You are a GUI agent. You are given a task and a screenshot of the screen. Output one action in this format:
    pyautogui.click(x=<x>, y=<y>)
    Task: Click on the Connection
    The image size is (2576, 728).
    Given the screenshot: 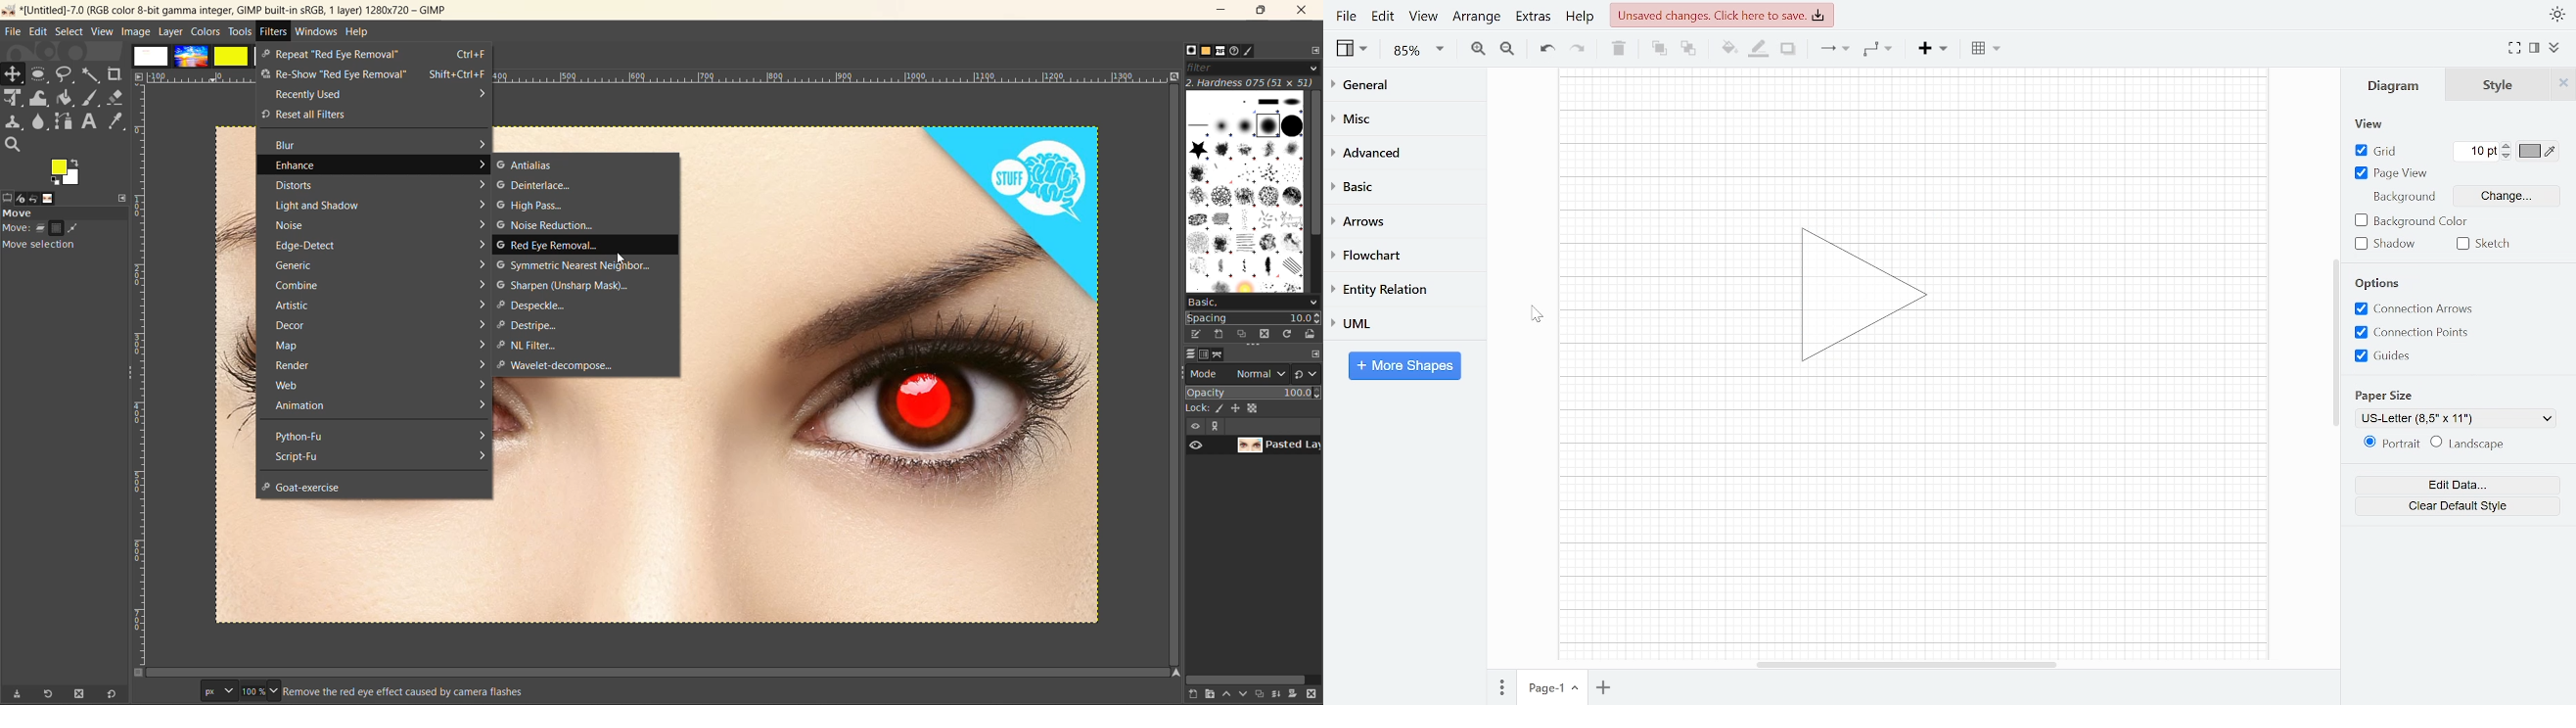 What is the action you would take?
    pyautogui.click(x=1834, y=48)
    